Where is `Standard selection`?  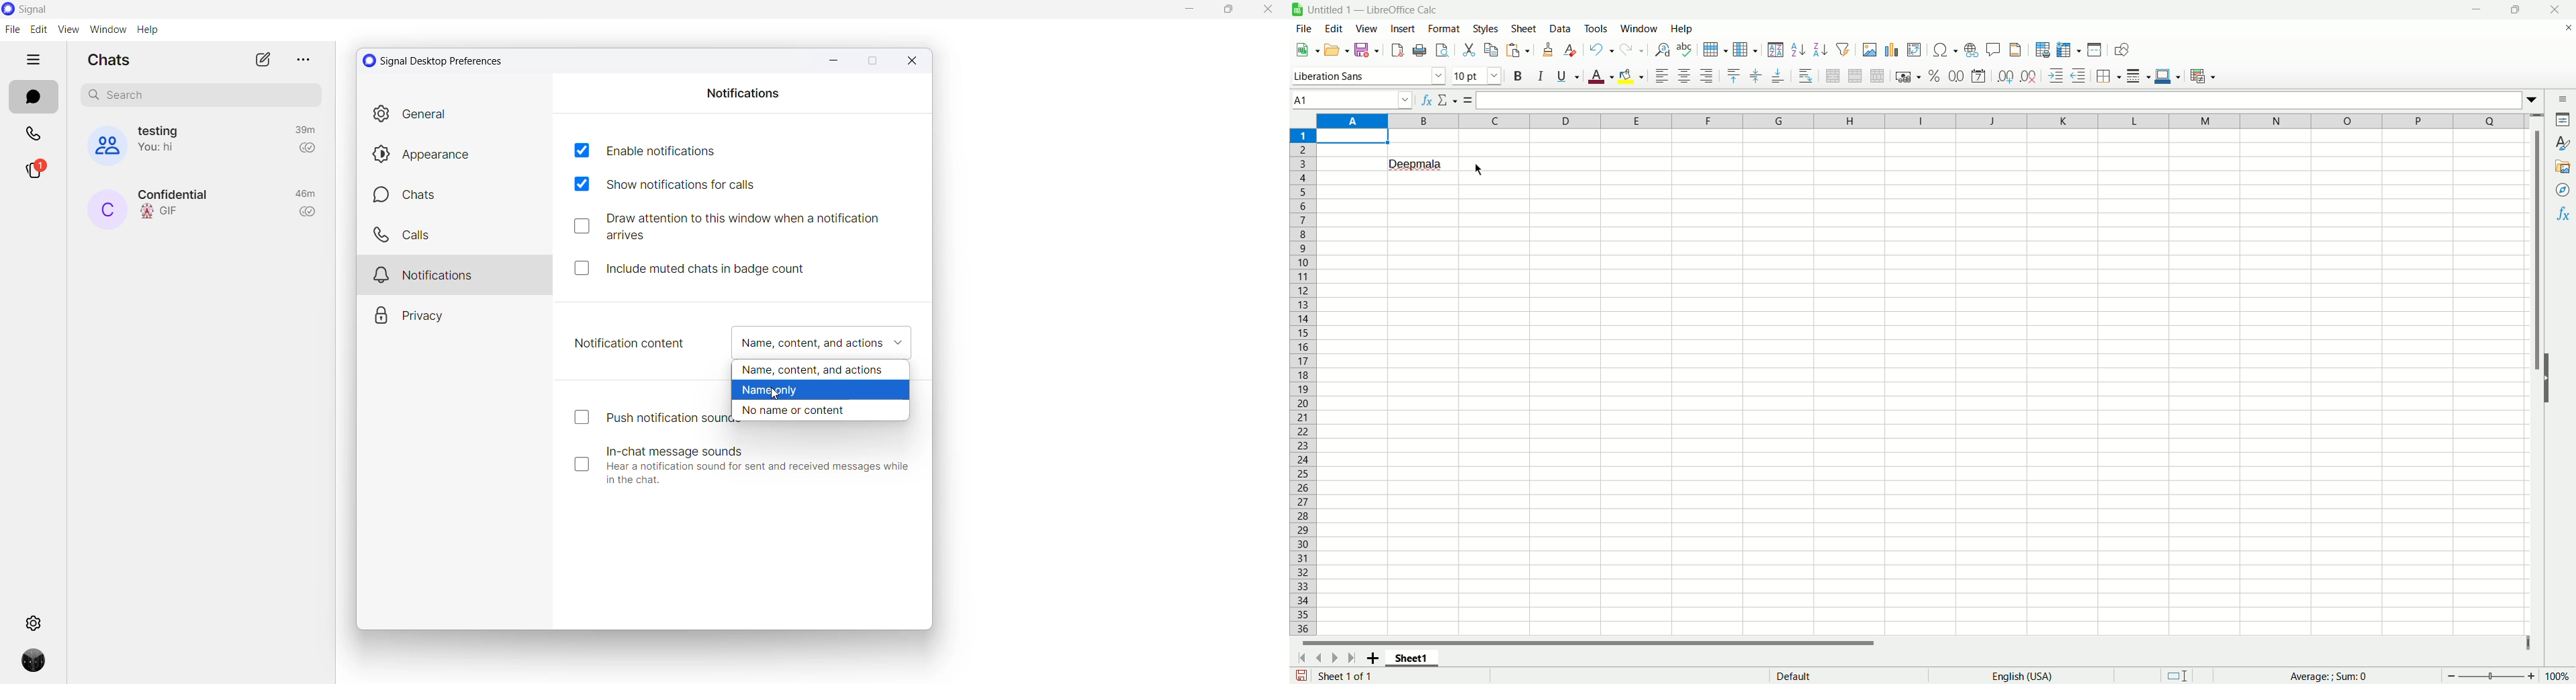 Standard selection is located at coordinates (2177, 675).